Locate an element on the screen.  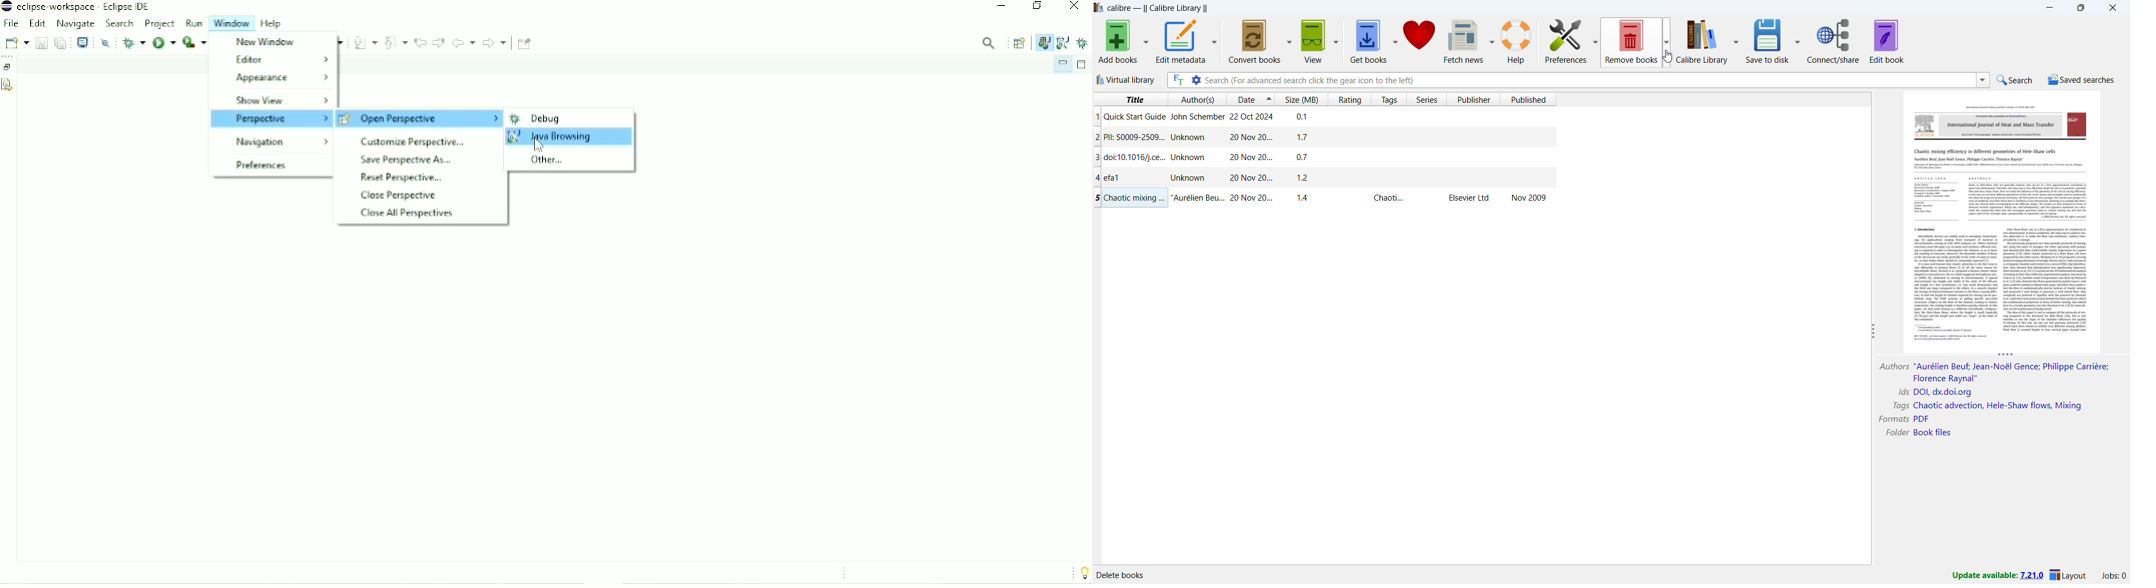
Maximize is located at coordinates (1083, 65).